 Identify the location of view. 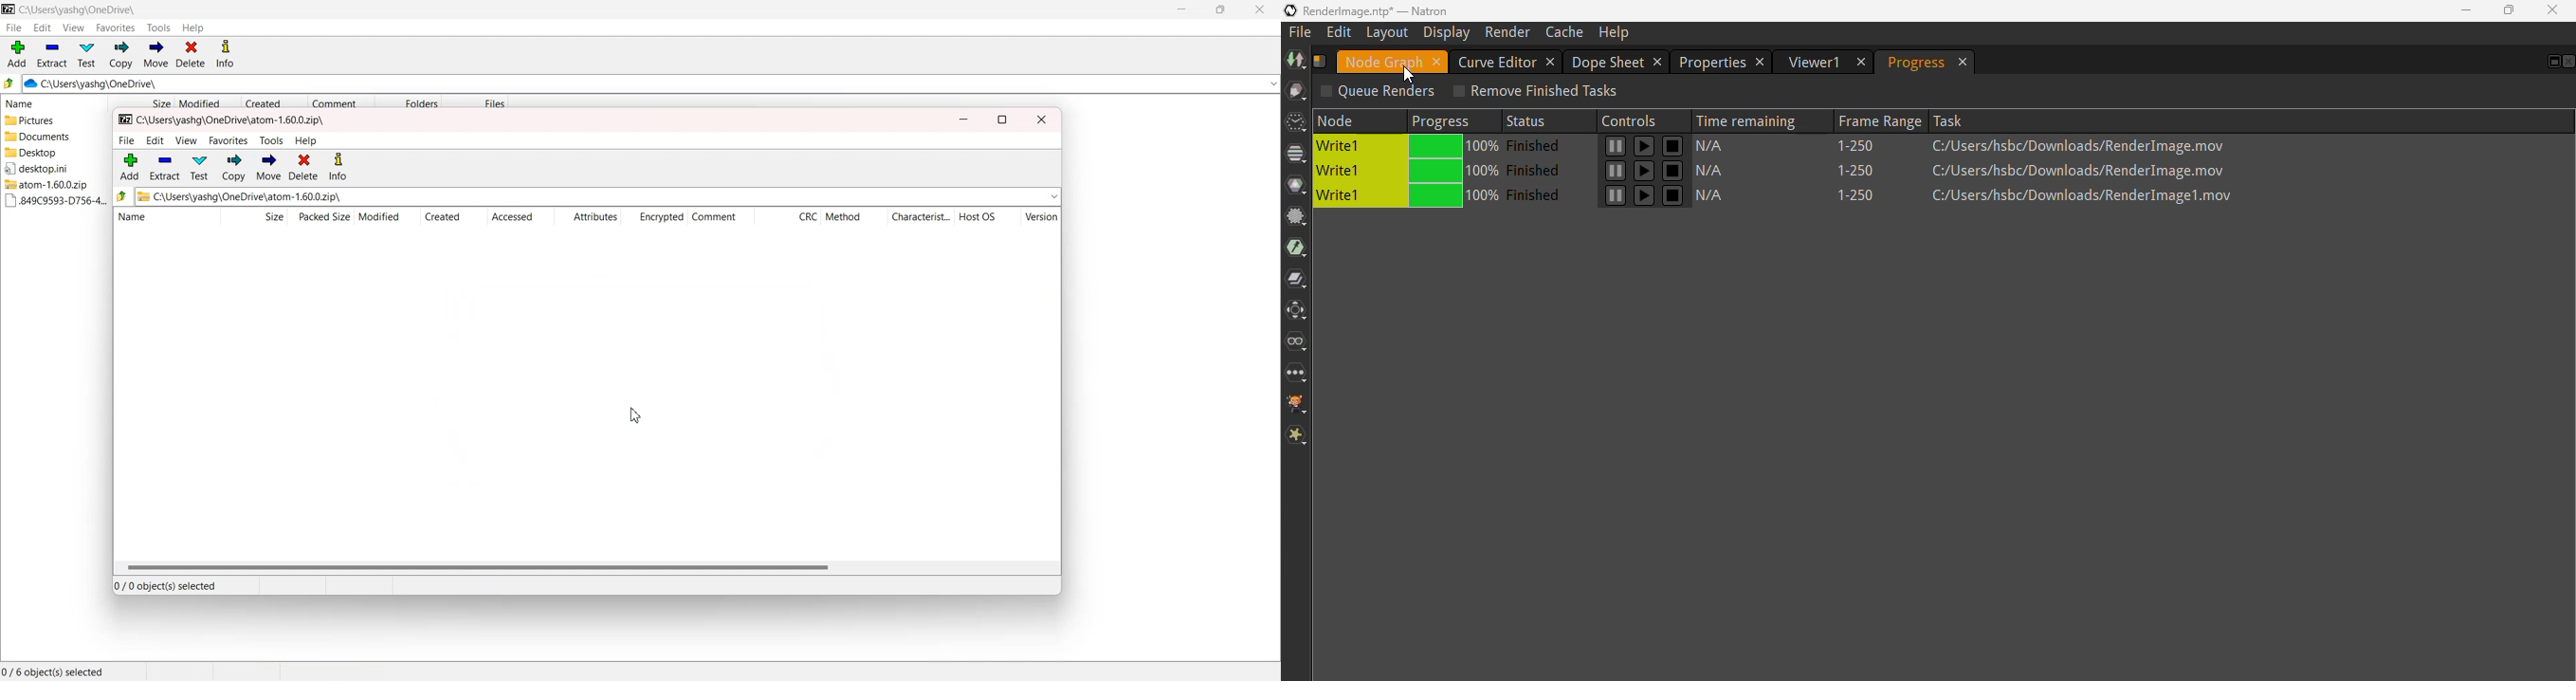
(187, 141).